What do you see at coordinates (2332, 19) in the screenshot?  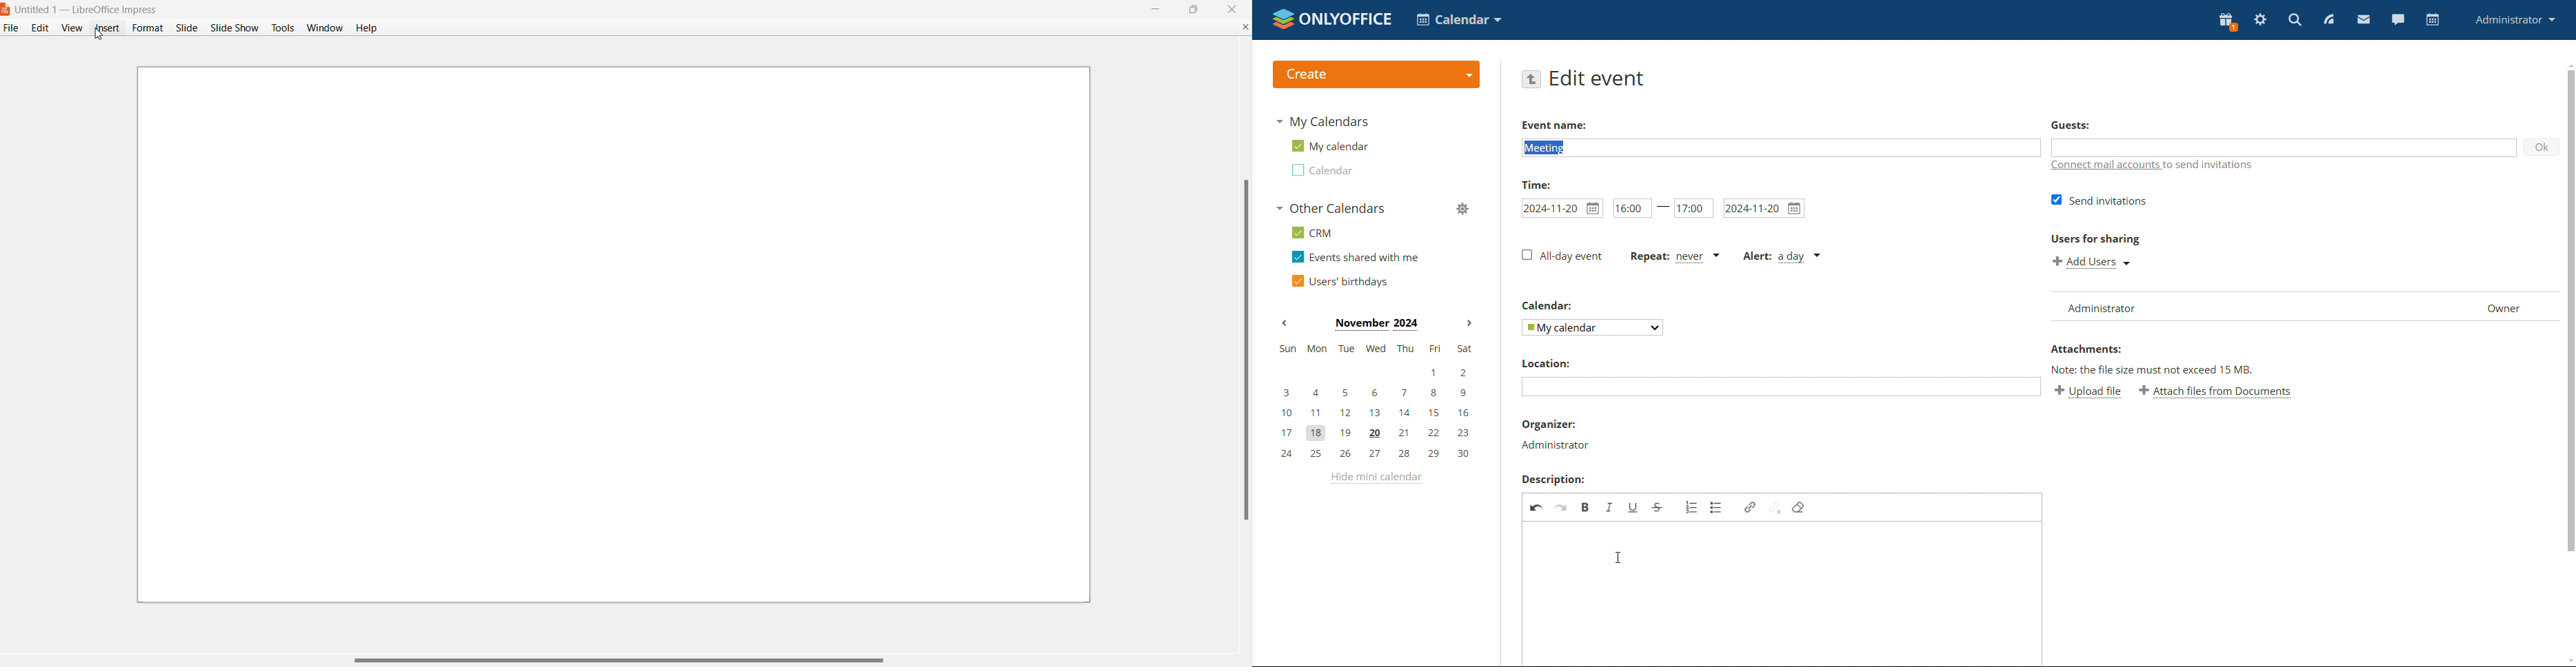 I see `feed` at bounding box center [2332, 19].